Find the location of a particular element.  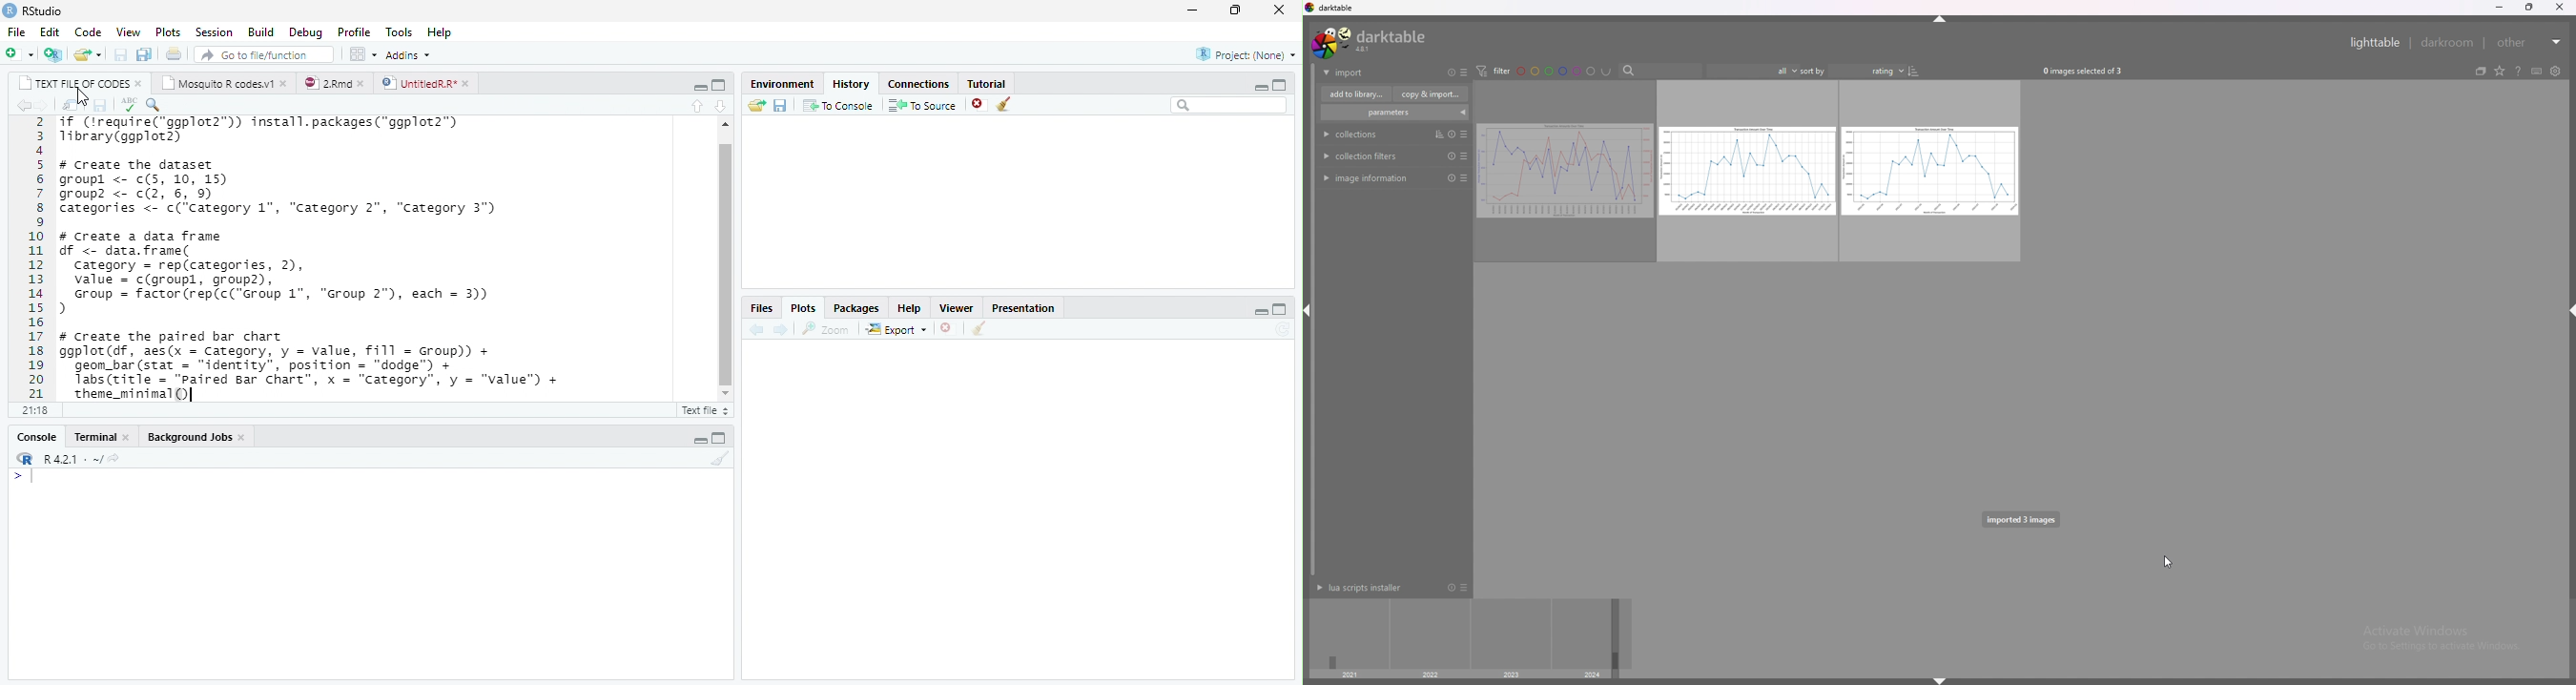

2024 is located at coordinates (1594, 675).